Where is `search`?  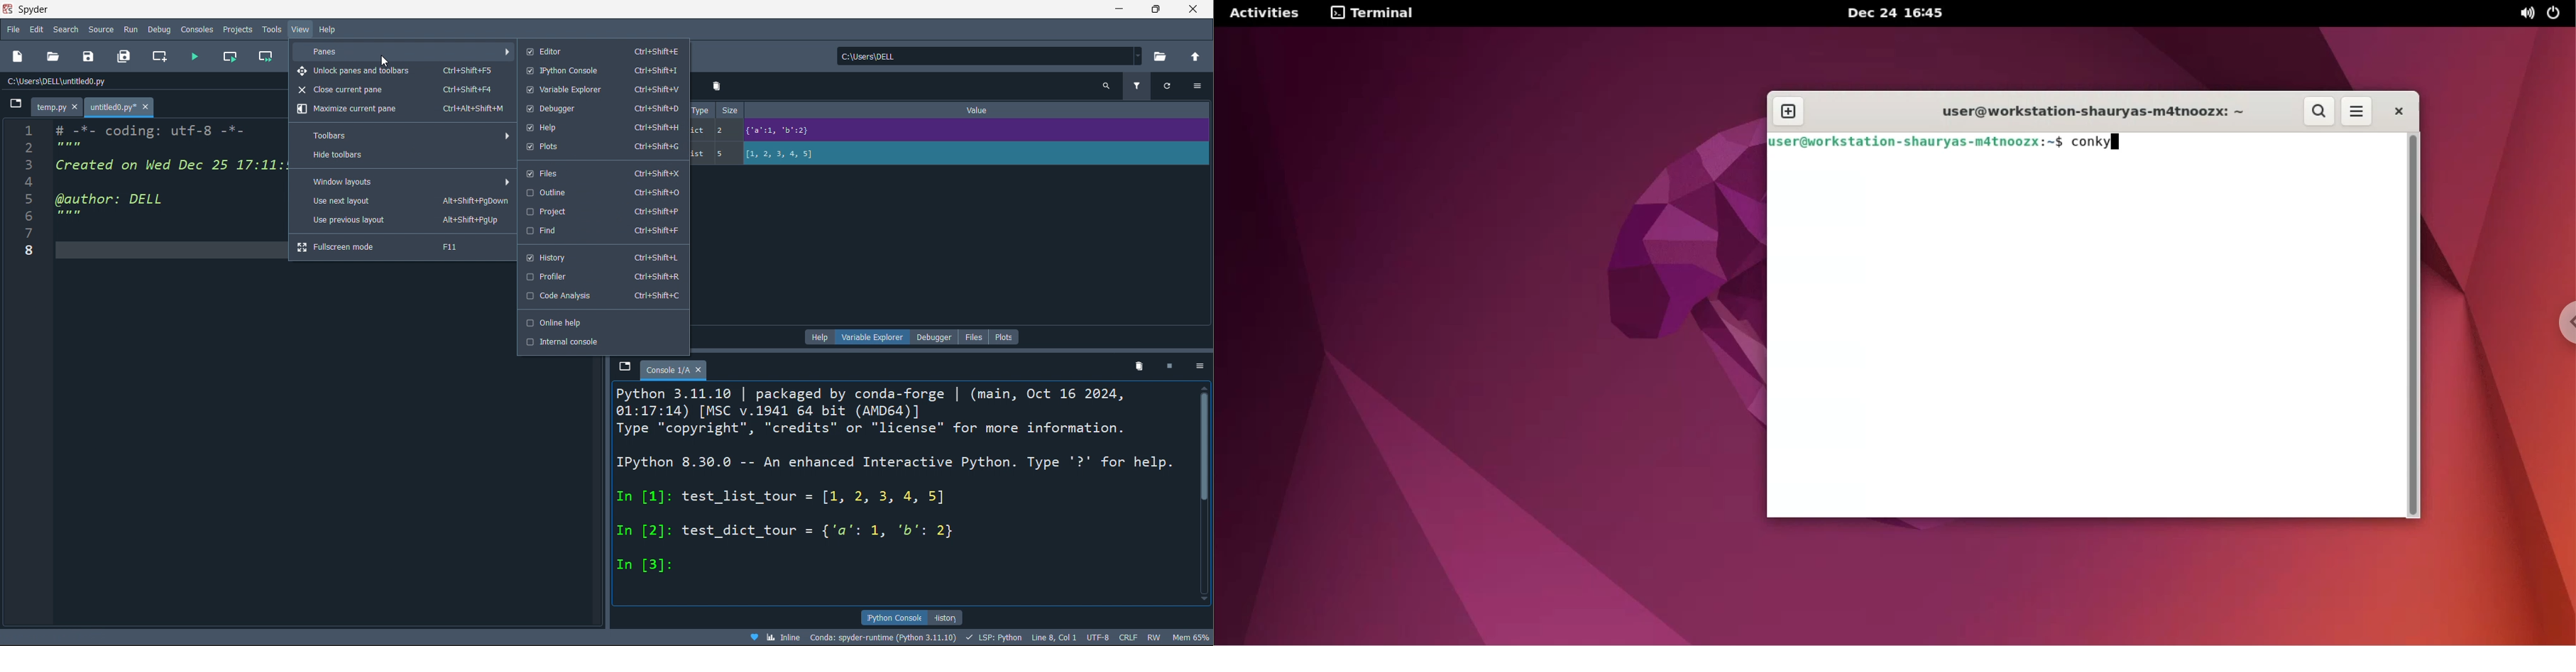
search is located at coordinates (64, 28).